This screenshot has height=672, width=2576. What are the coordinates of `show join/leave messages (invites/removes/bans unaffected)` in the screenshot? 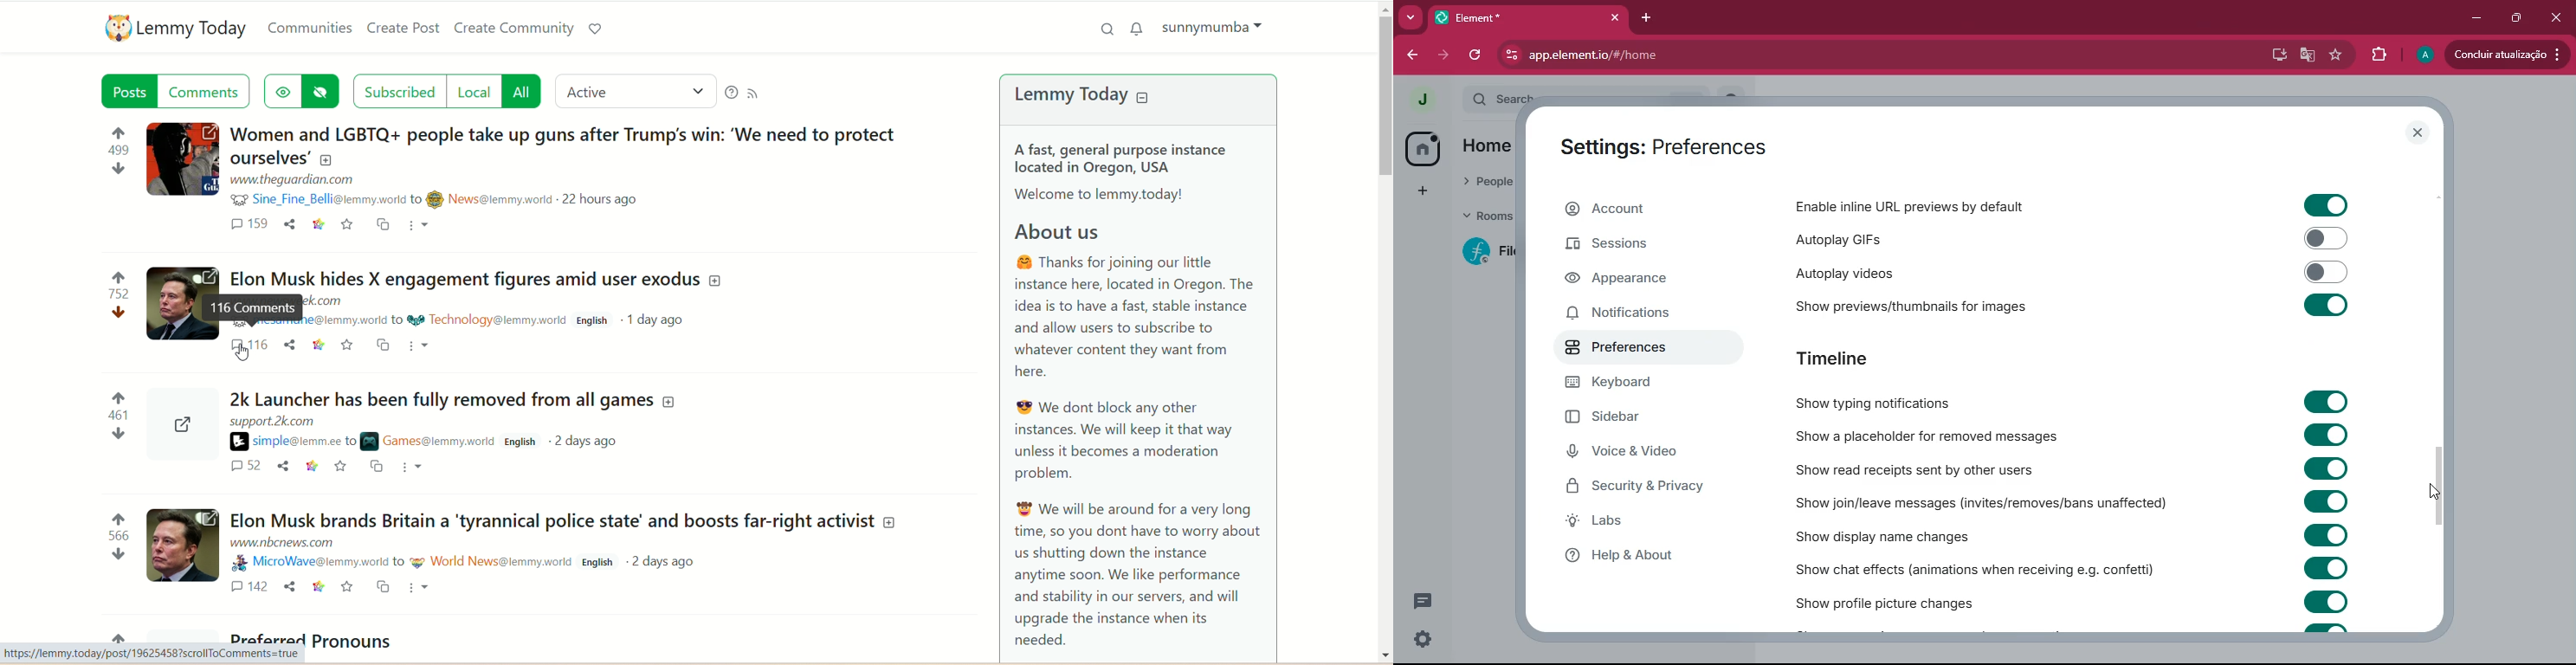 It's located at (1983, 502).